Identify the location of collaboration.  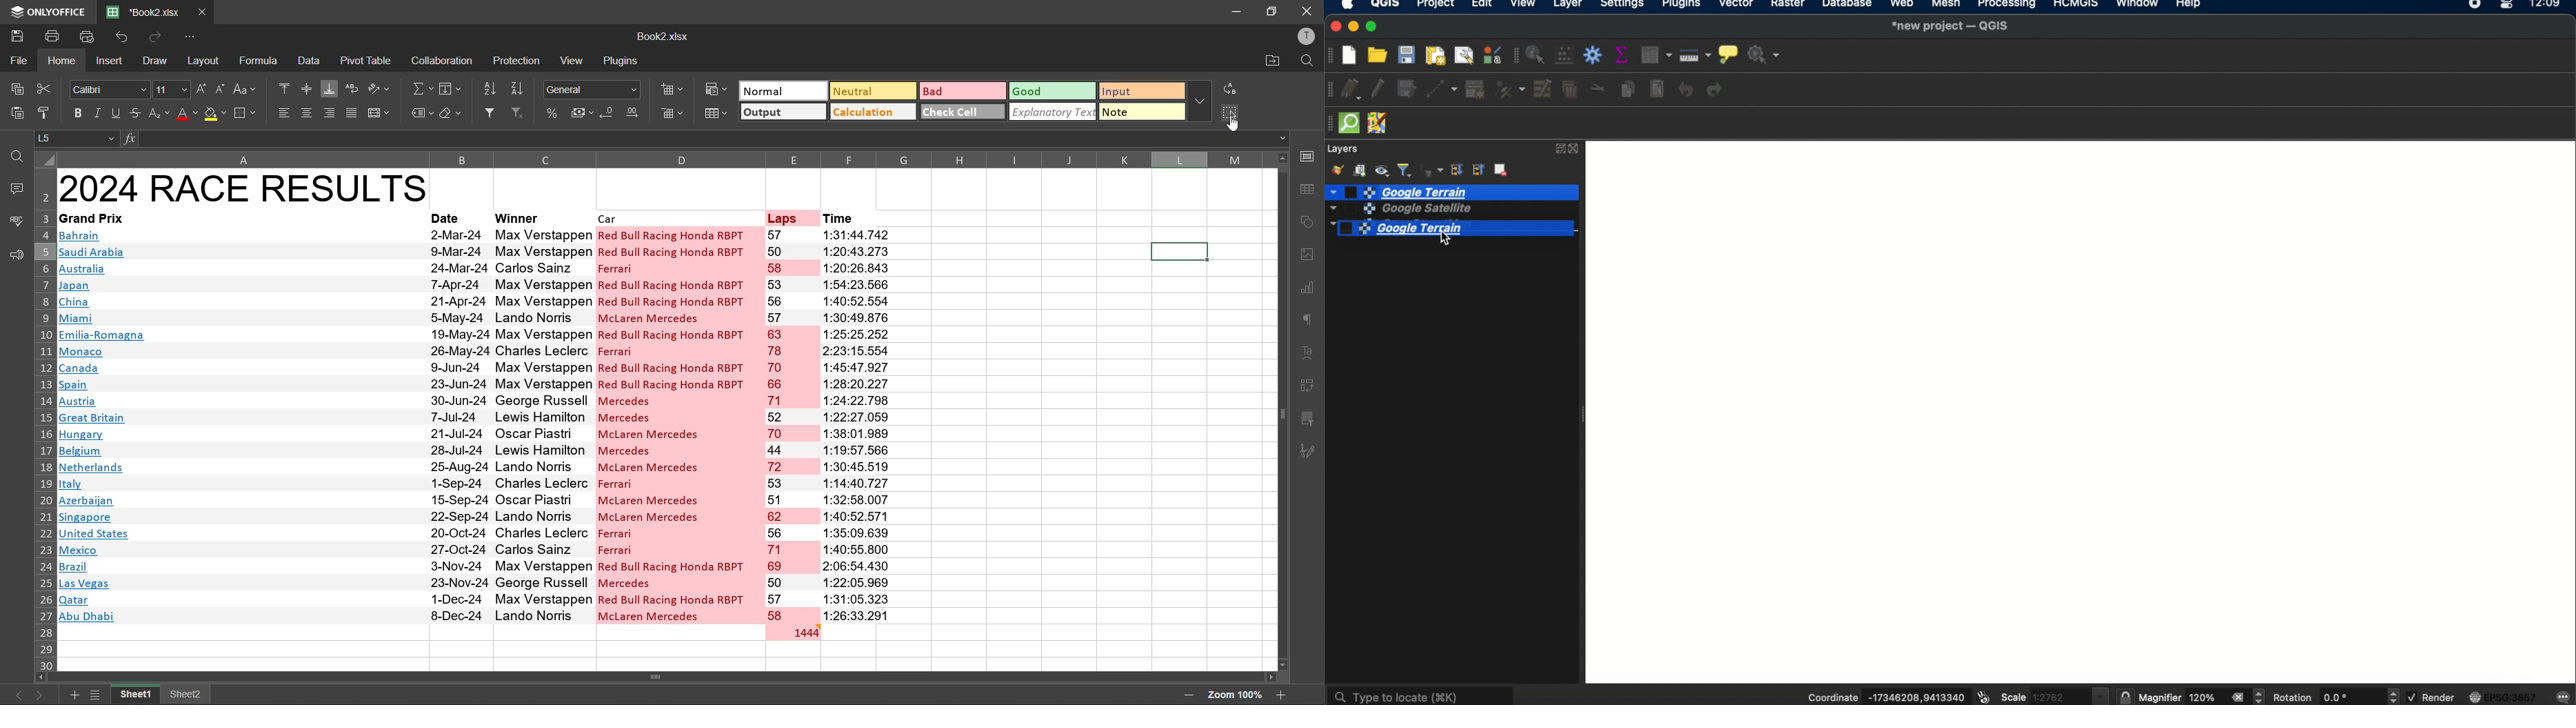
(443, 61).